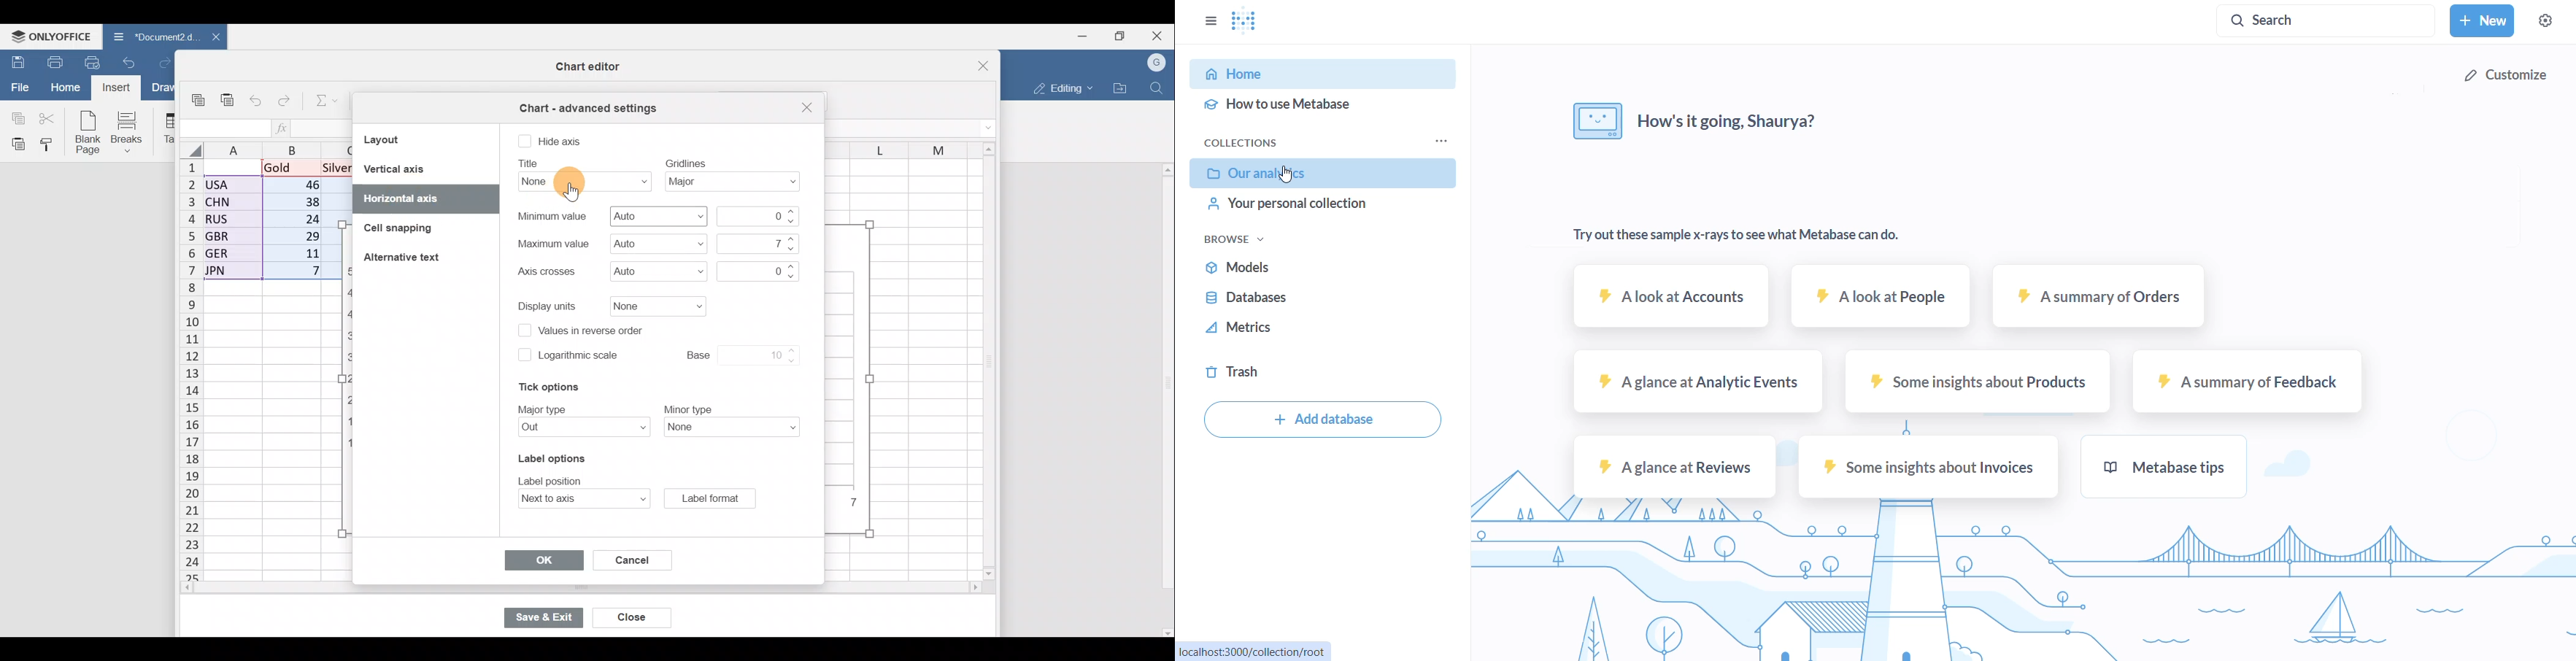 This screenshot has height=672, width=2576. I want to click on Cursor on Insert, so click(117, 89).